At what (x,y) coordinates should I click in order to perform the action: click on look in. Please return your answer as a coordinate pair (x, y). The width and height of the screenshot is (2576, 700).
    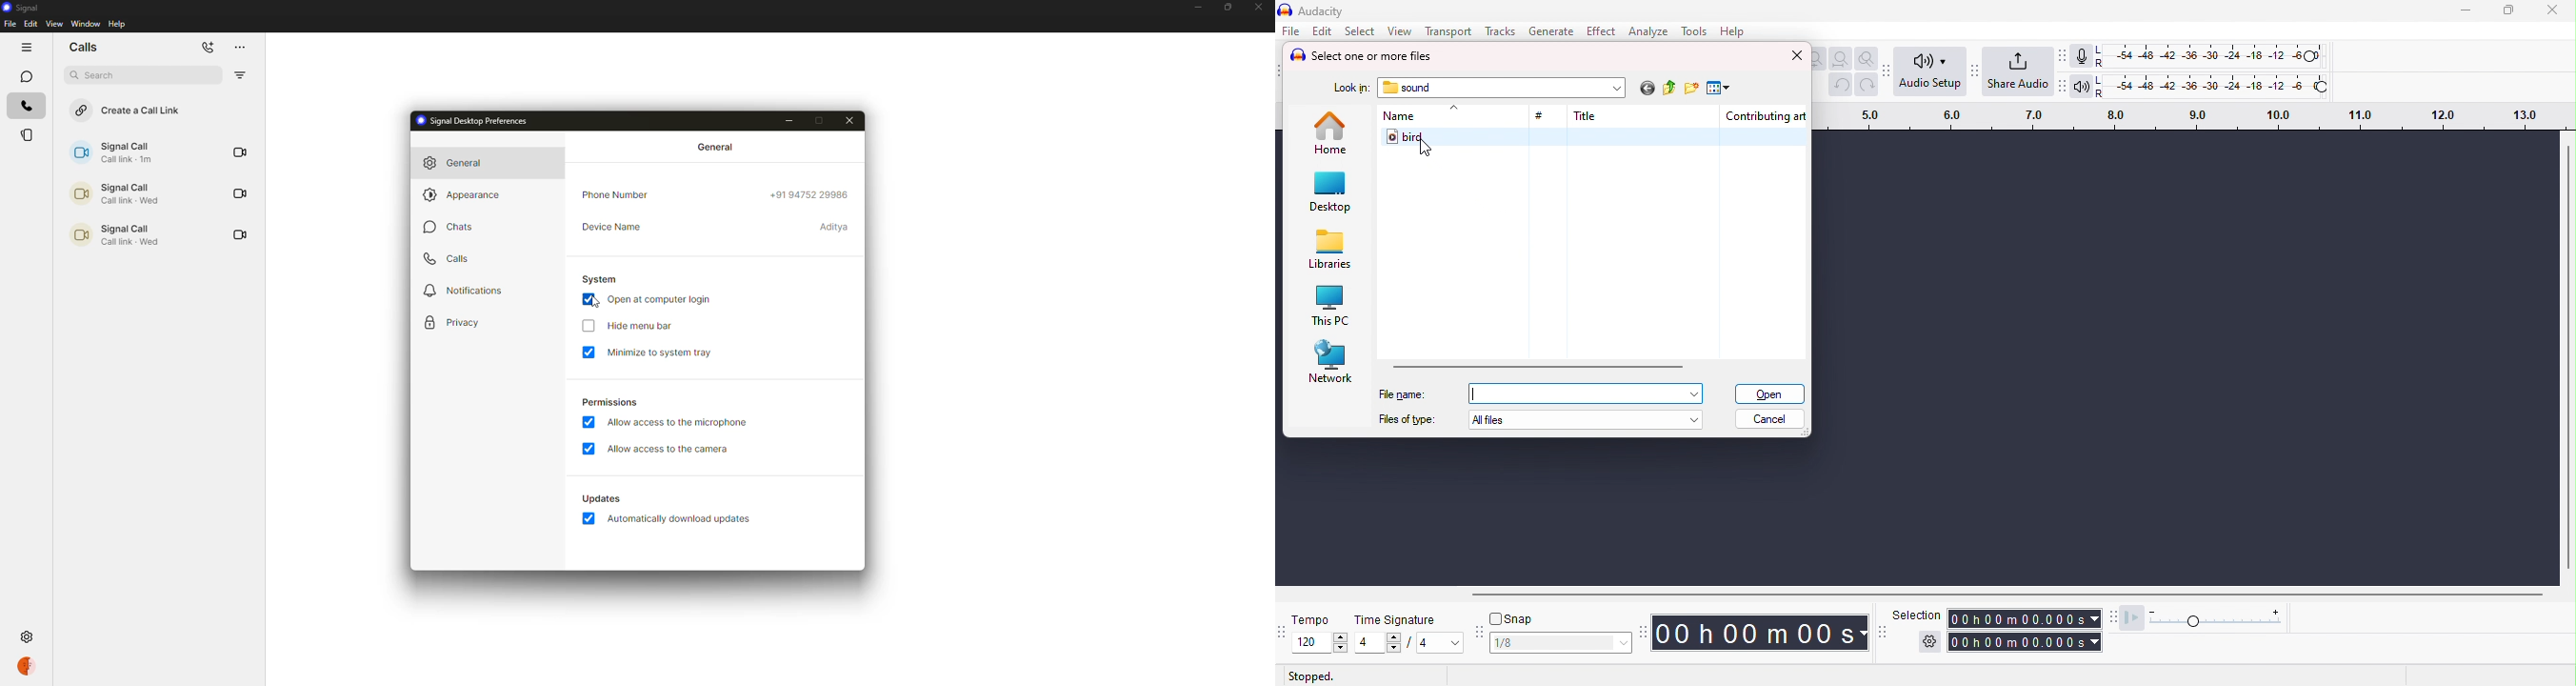
    Looking at the image, I should click on (1350, 90).